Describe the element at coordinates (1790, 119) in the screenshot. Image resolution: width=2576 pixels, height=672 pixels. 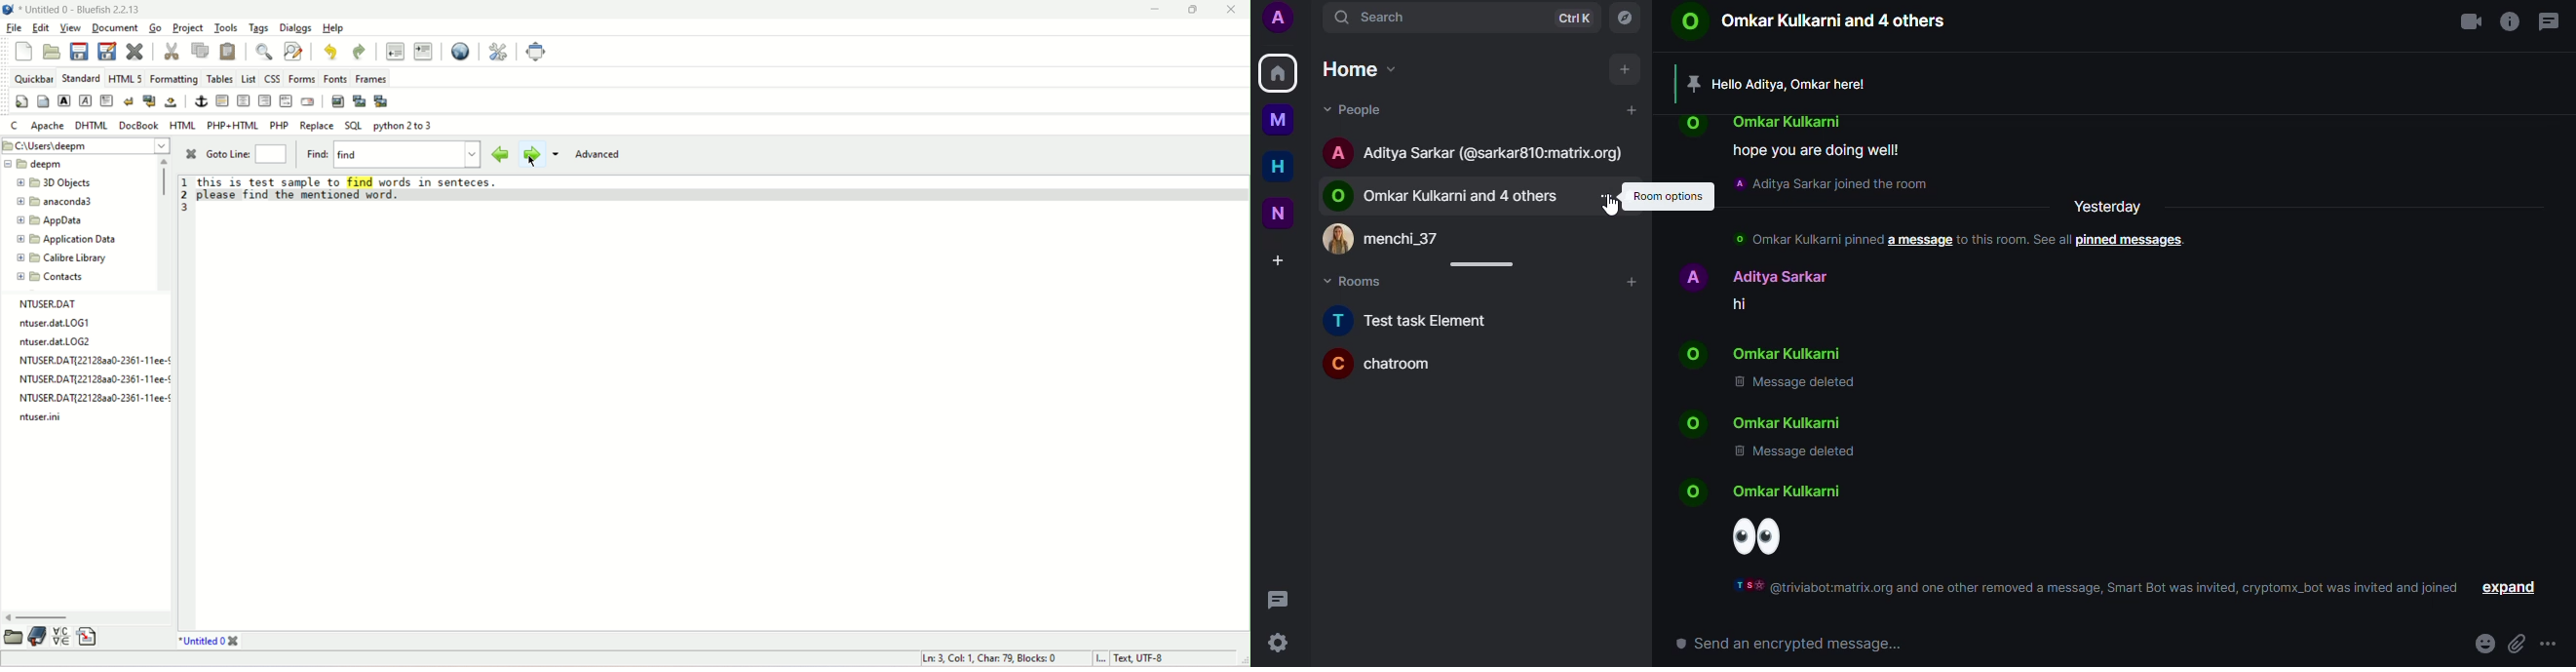
I see `‘Omkar Kulkarni` at that location.